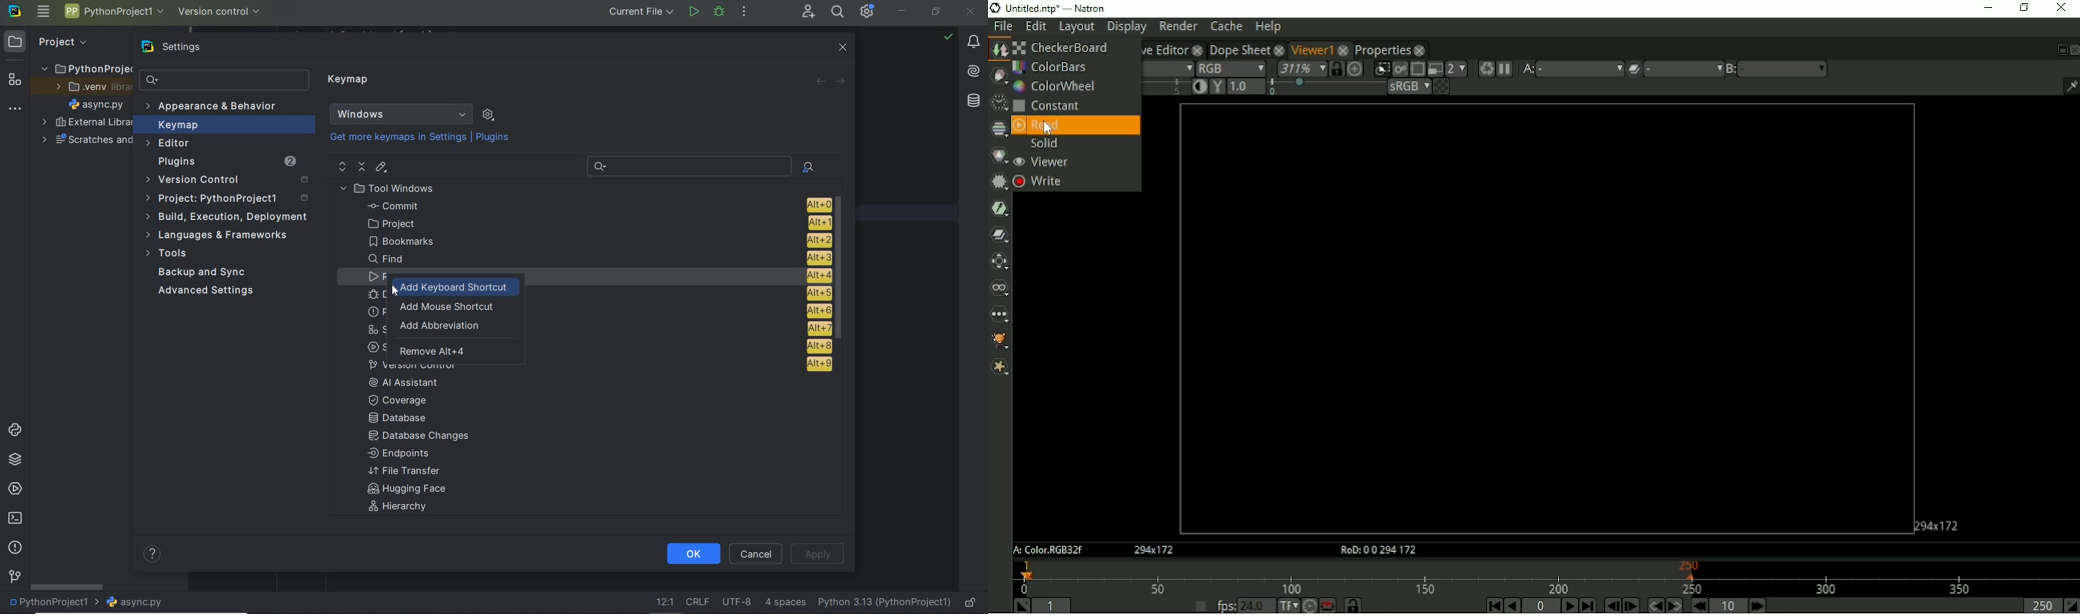 The image size is (2100, 616). What do you see at coordinates (224, 80) in the screenshot?
I see `search settings` at bounding box center [224, 80].